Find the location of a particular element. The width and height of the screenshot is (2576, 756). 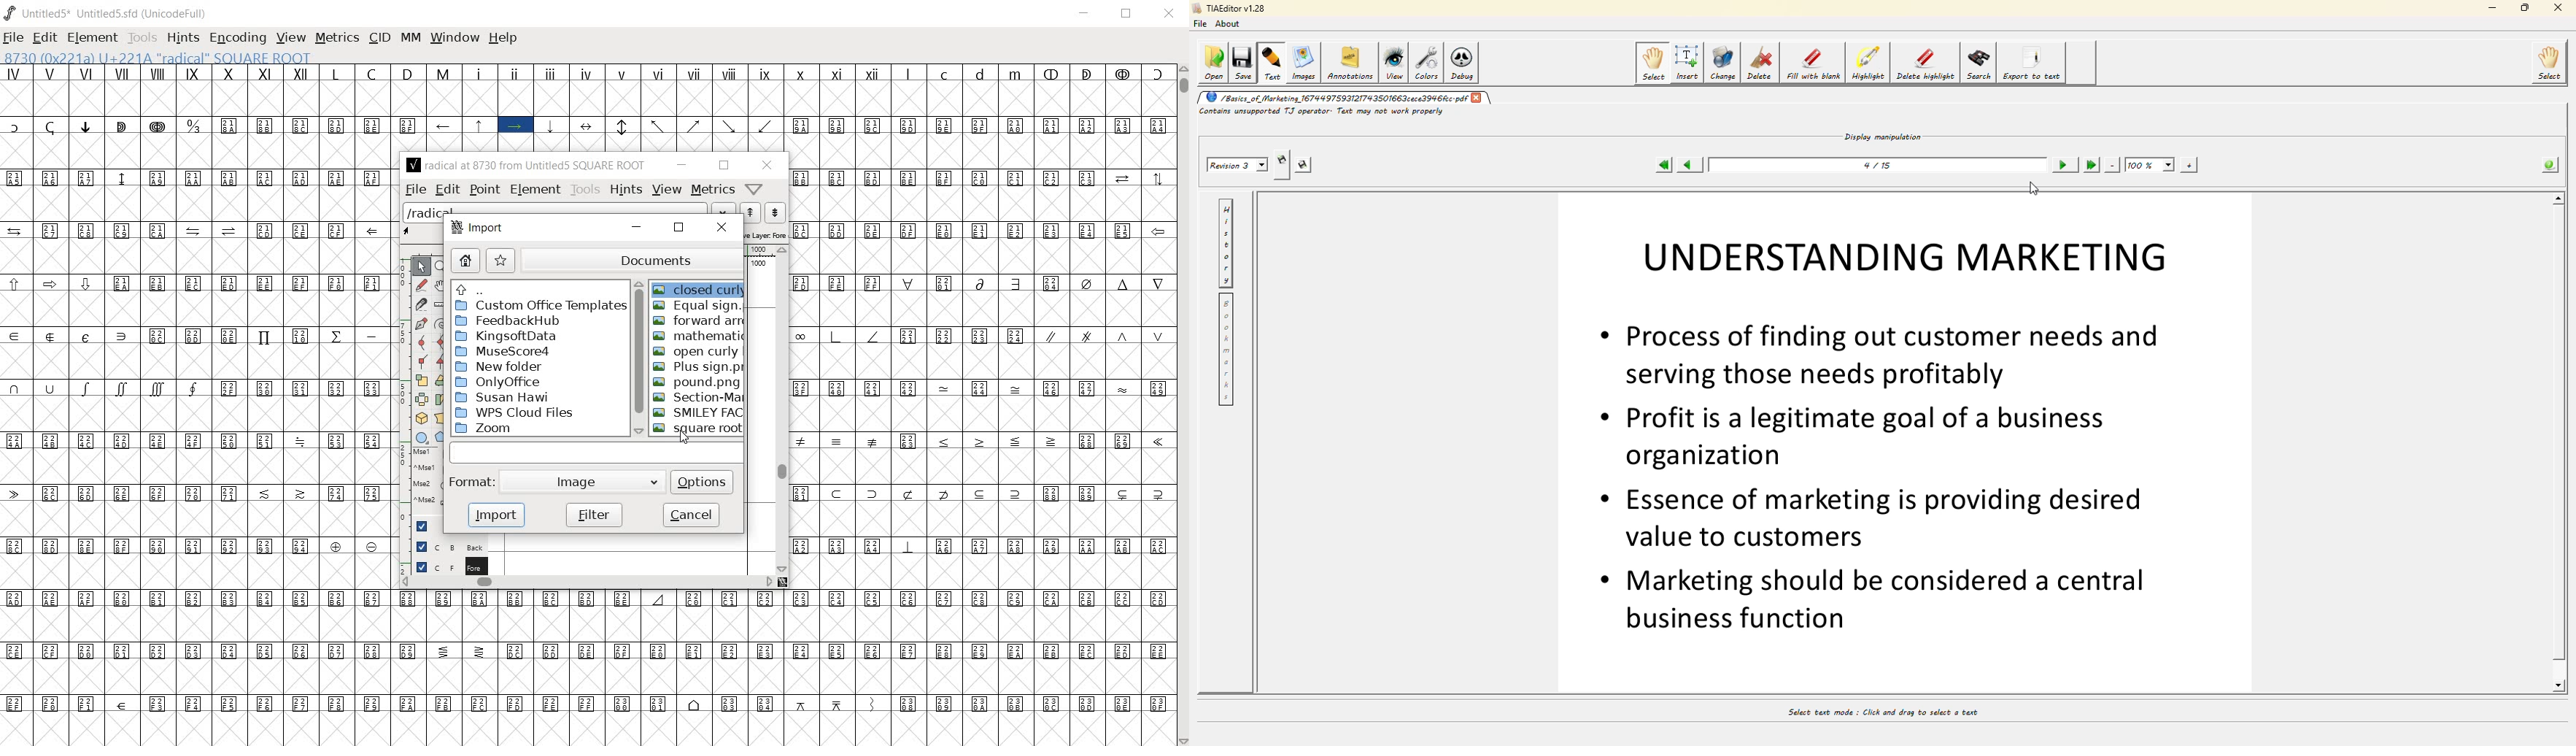

scrollbar is located at coordinates (638, 358).